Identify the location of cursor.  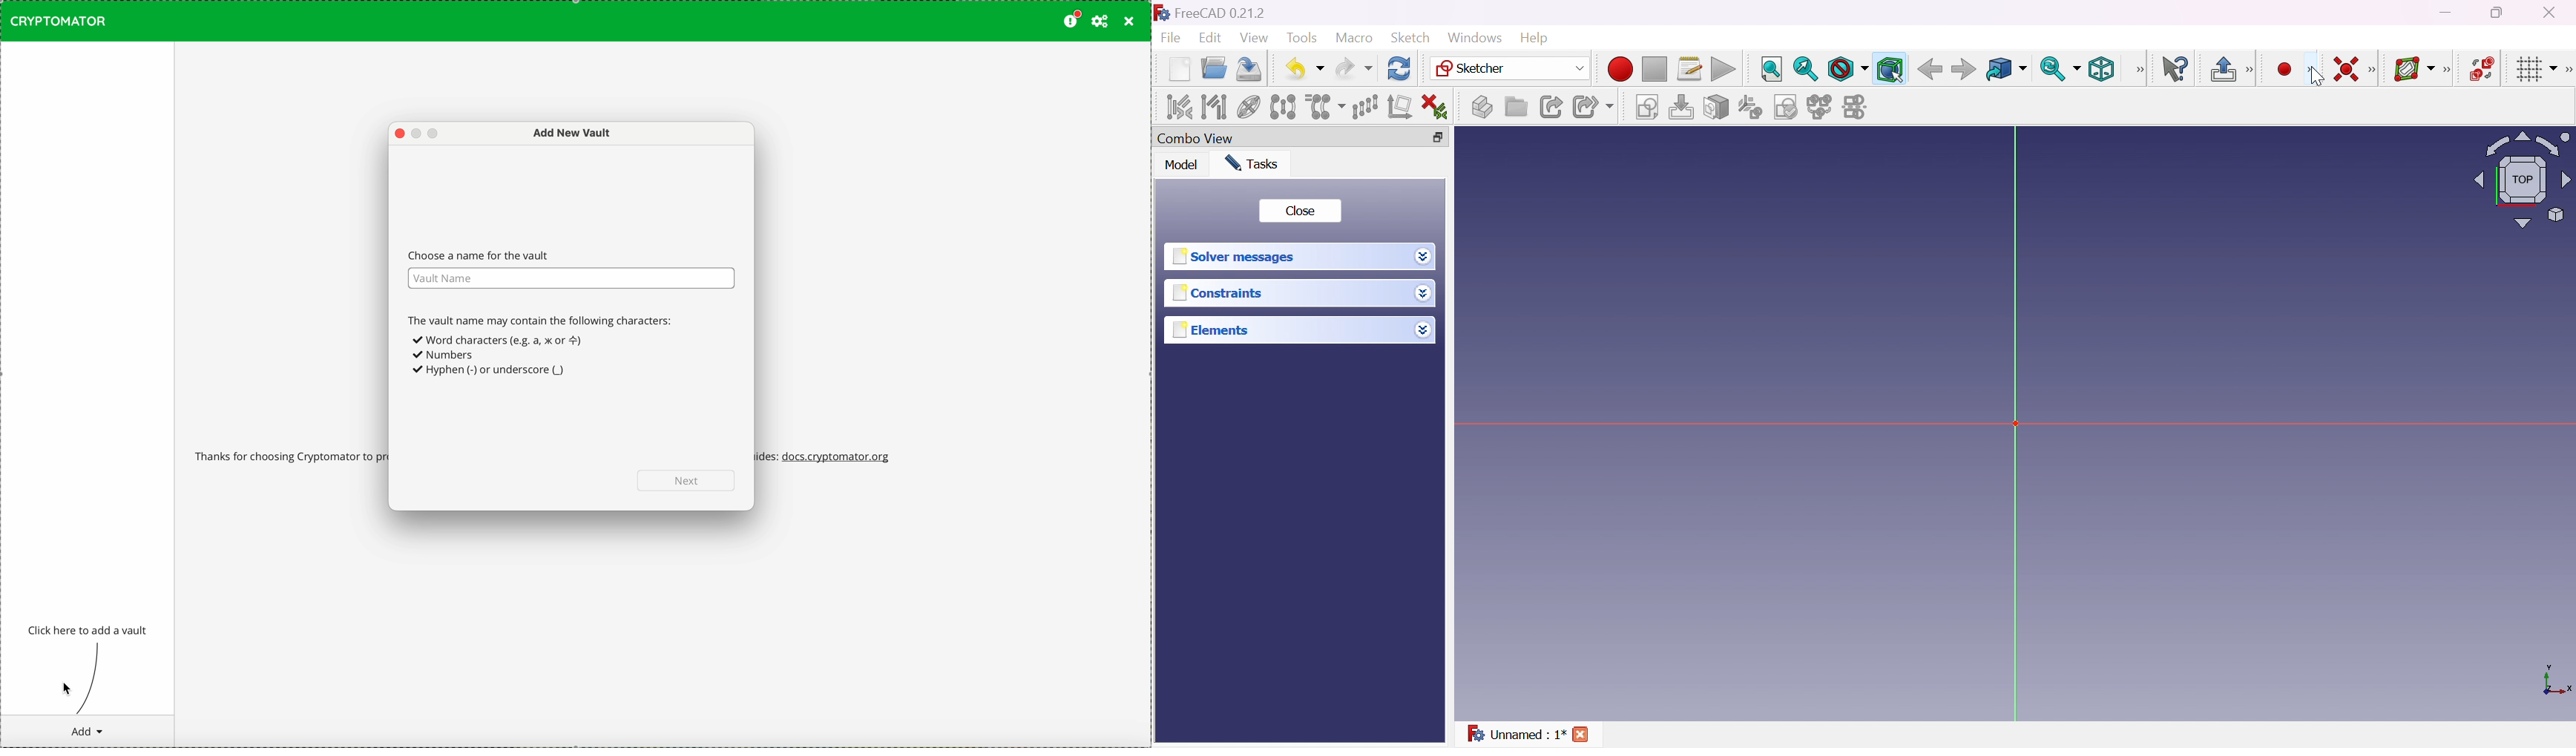
(2316, 76).